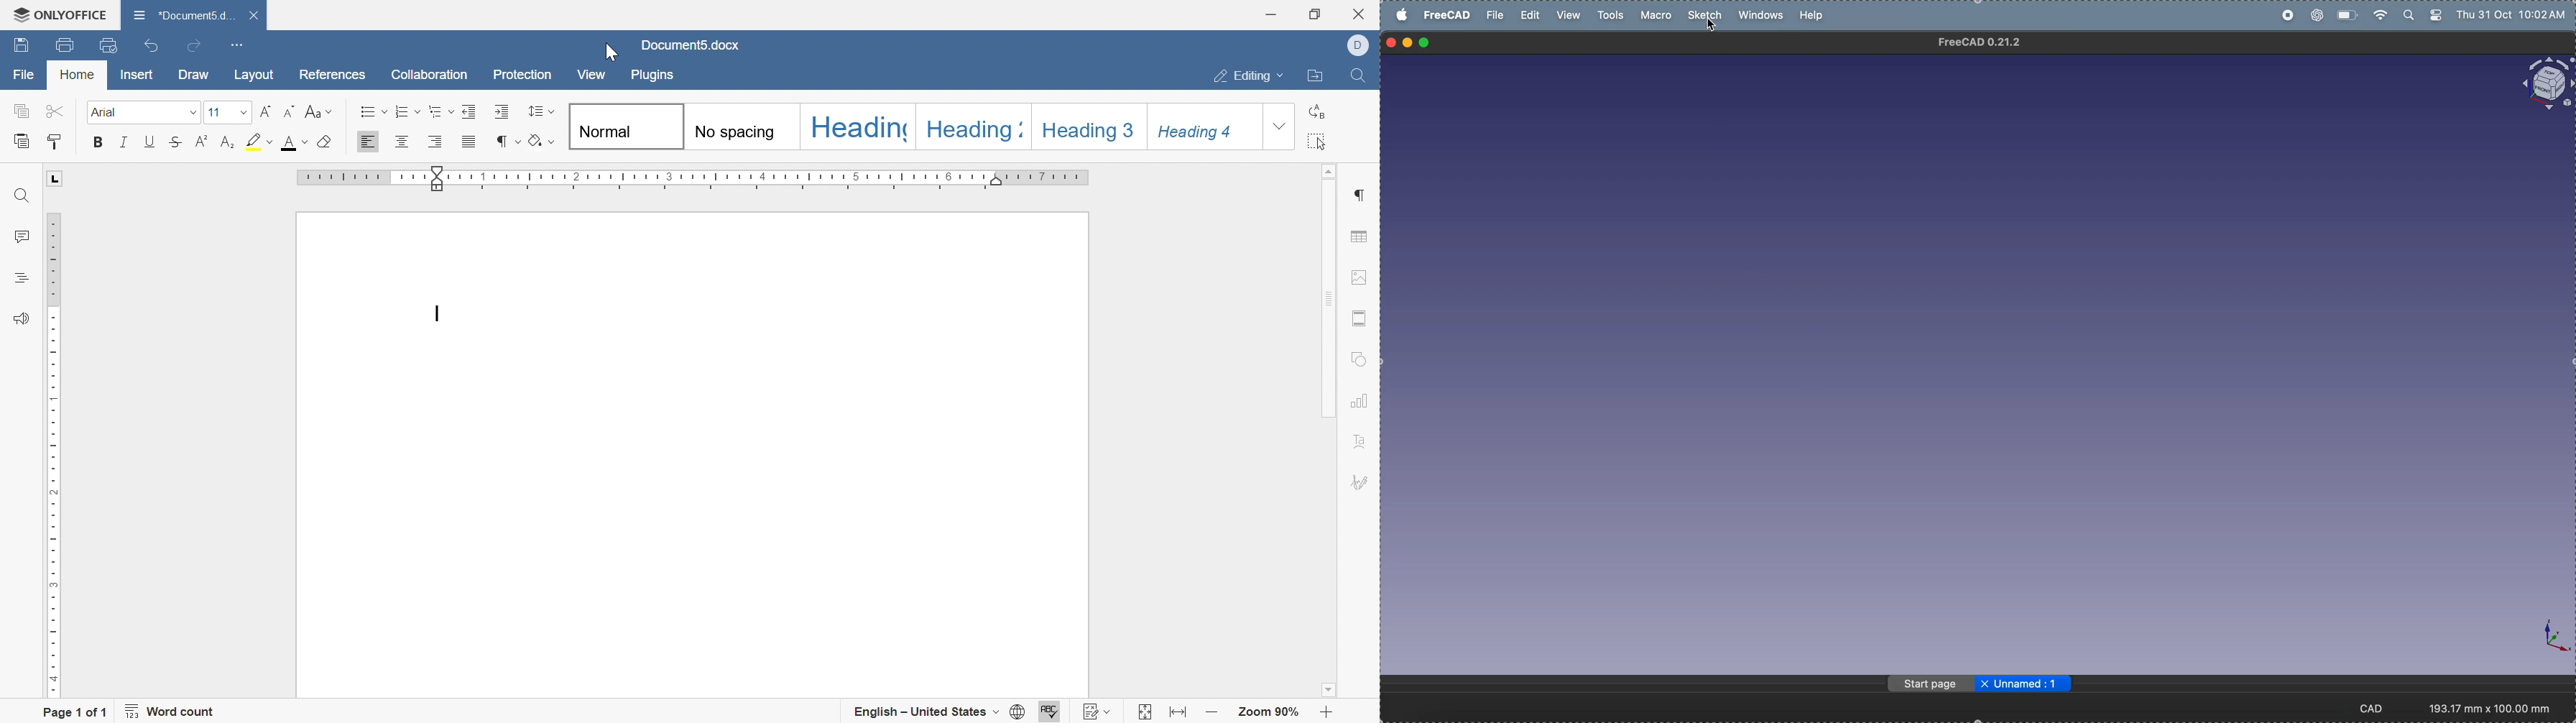 The width and height of the screenshot is (2576, 728). Describe the element at coordinates (1360, 275) in the screenshot. I see `image settings` at that location.